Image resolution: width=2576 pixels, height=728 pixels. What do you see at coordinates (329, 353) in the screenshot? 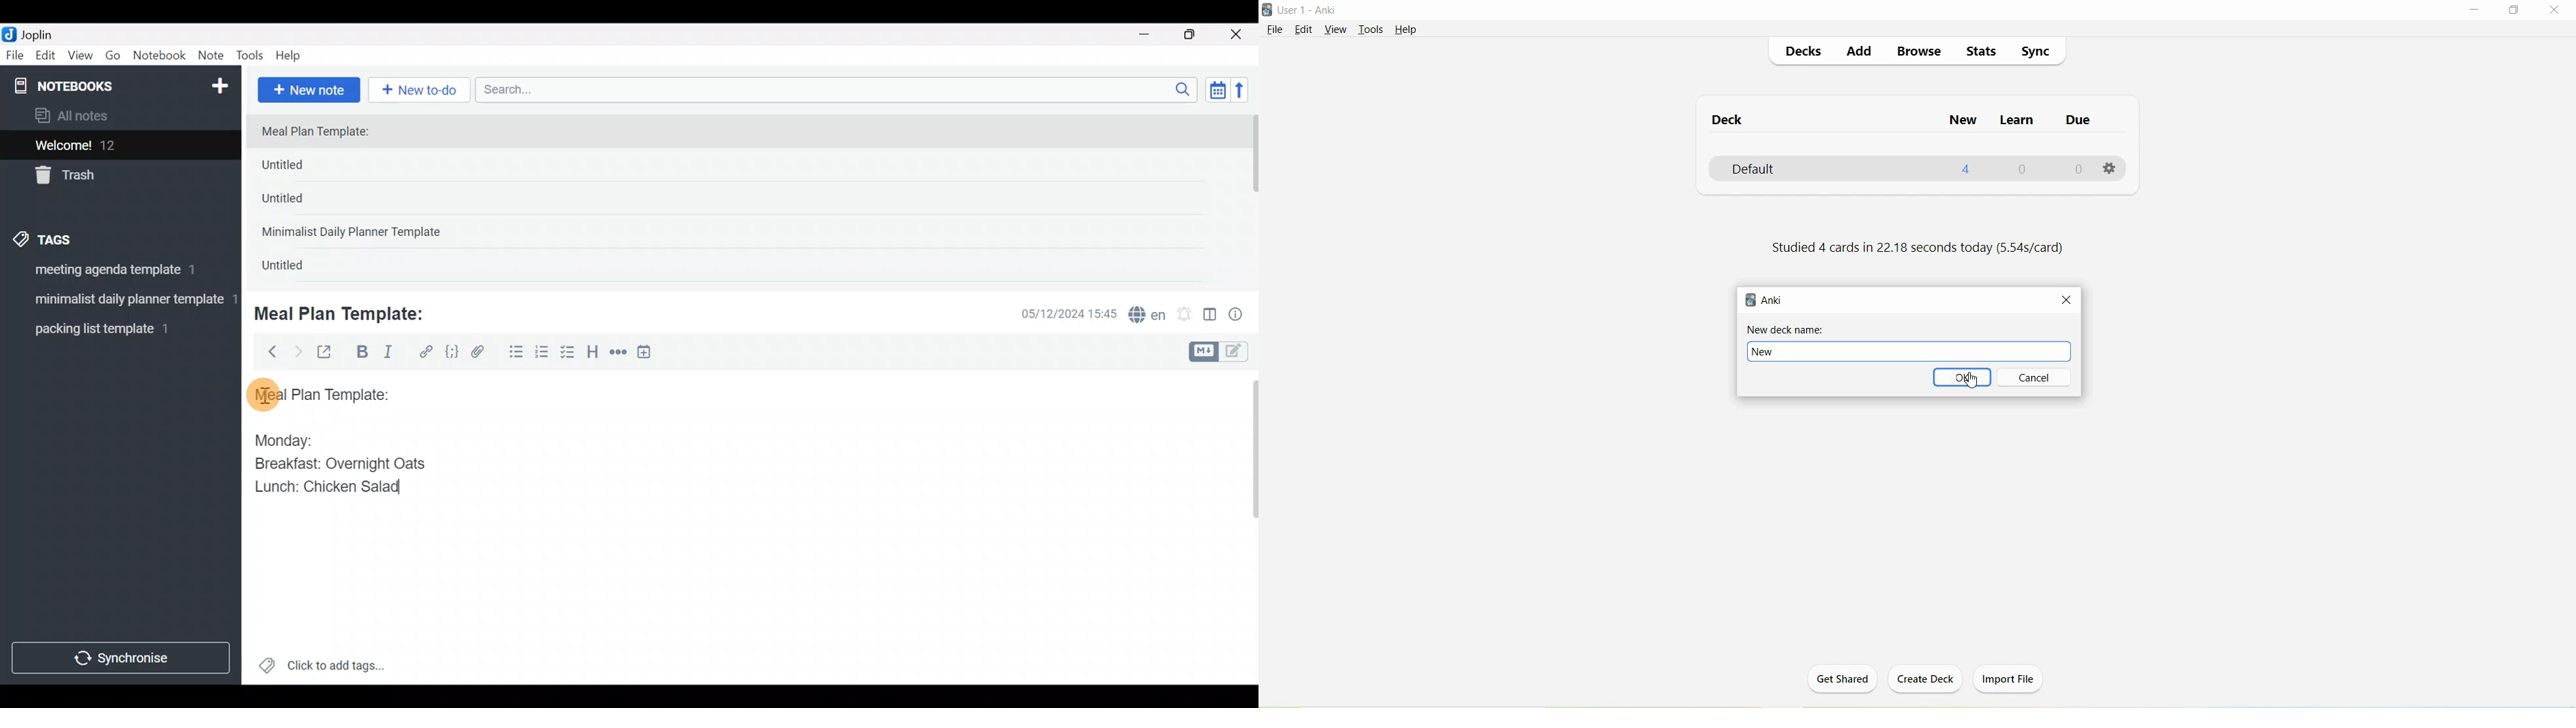
I see `Toggle external editing` at bounding box center [329, 353].